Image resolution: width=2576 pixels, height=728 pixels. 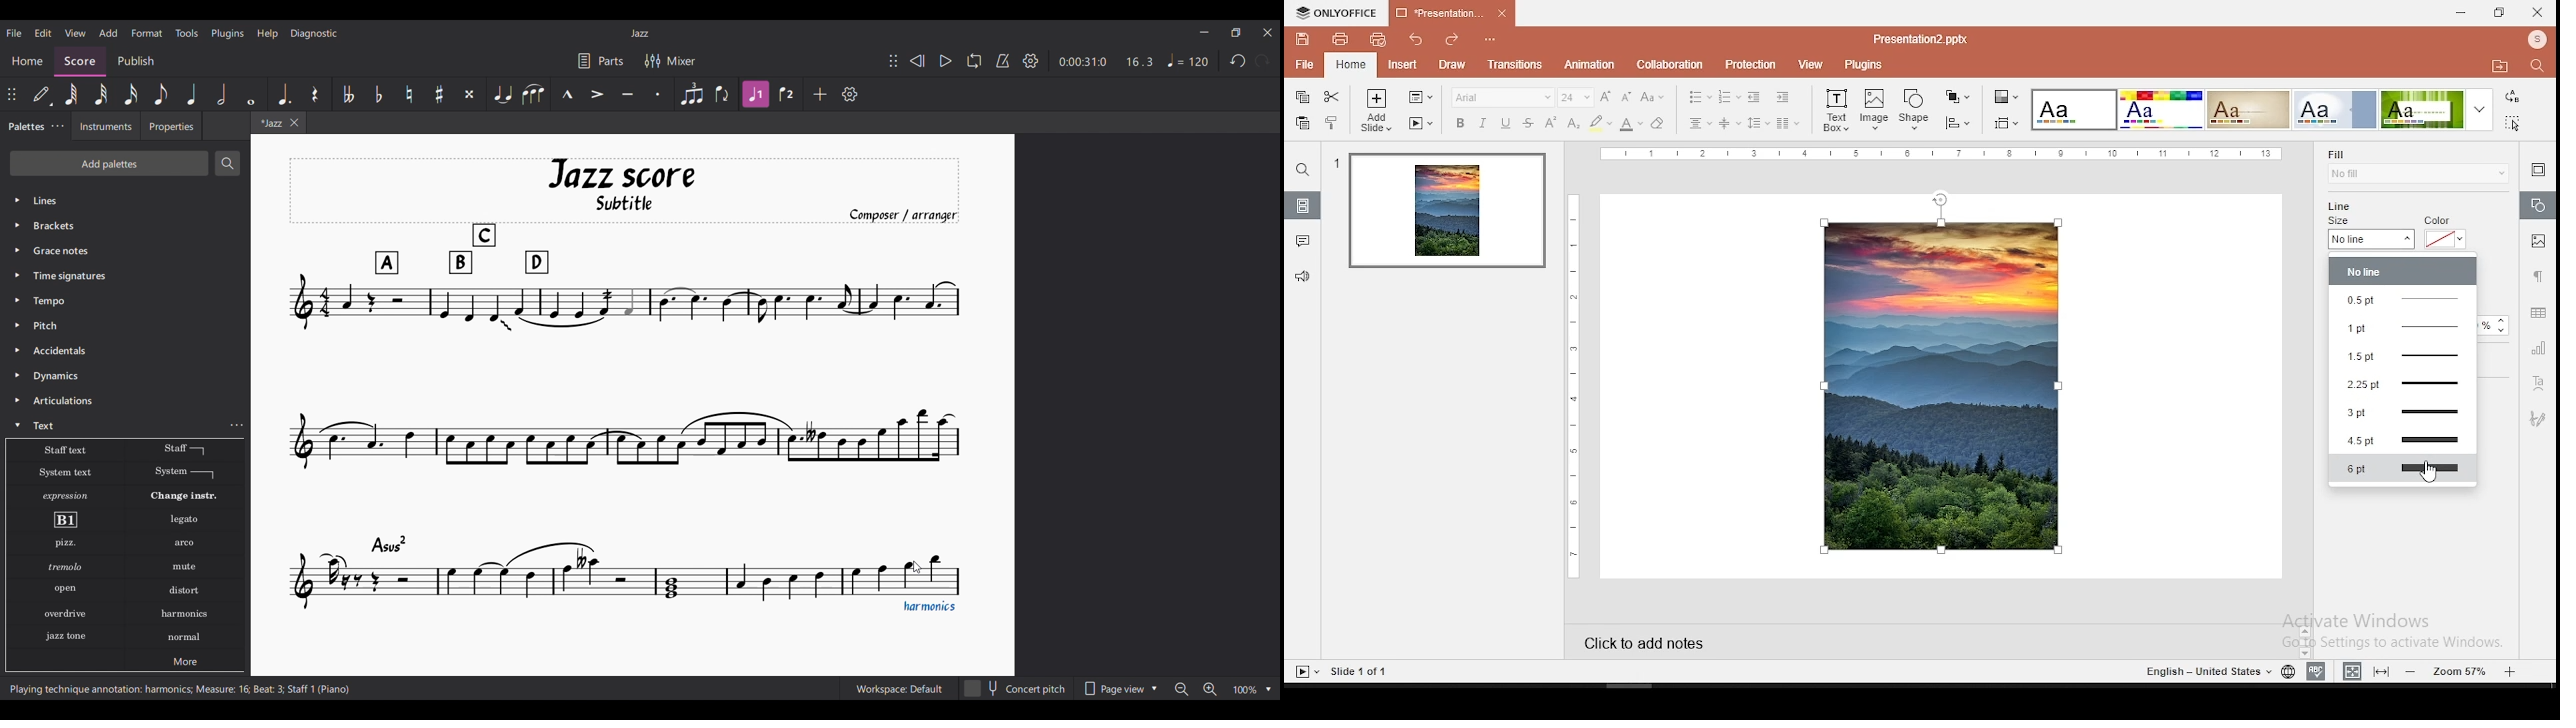 I want to click on Default, so click(x=43, y=94).